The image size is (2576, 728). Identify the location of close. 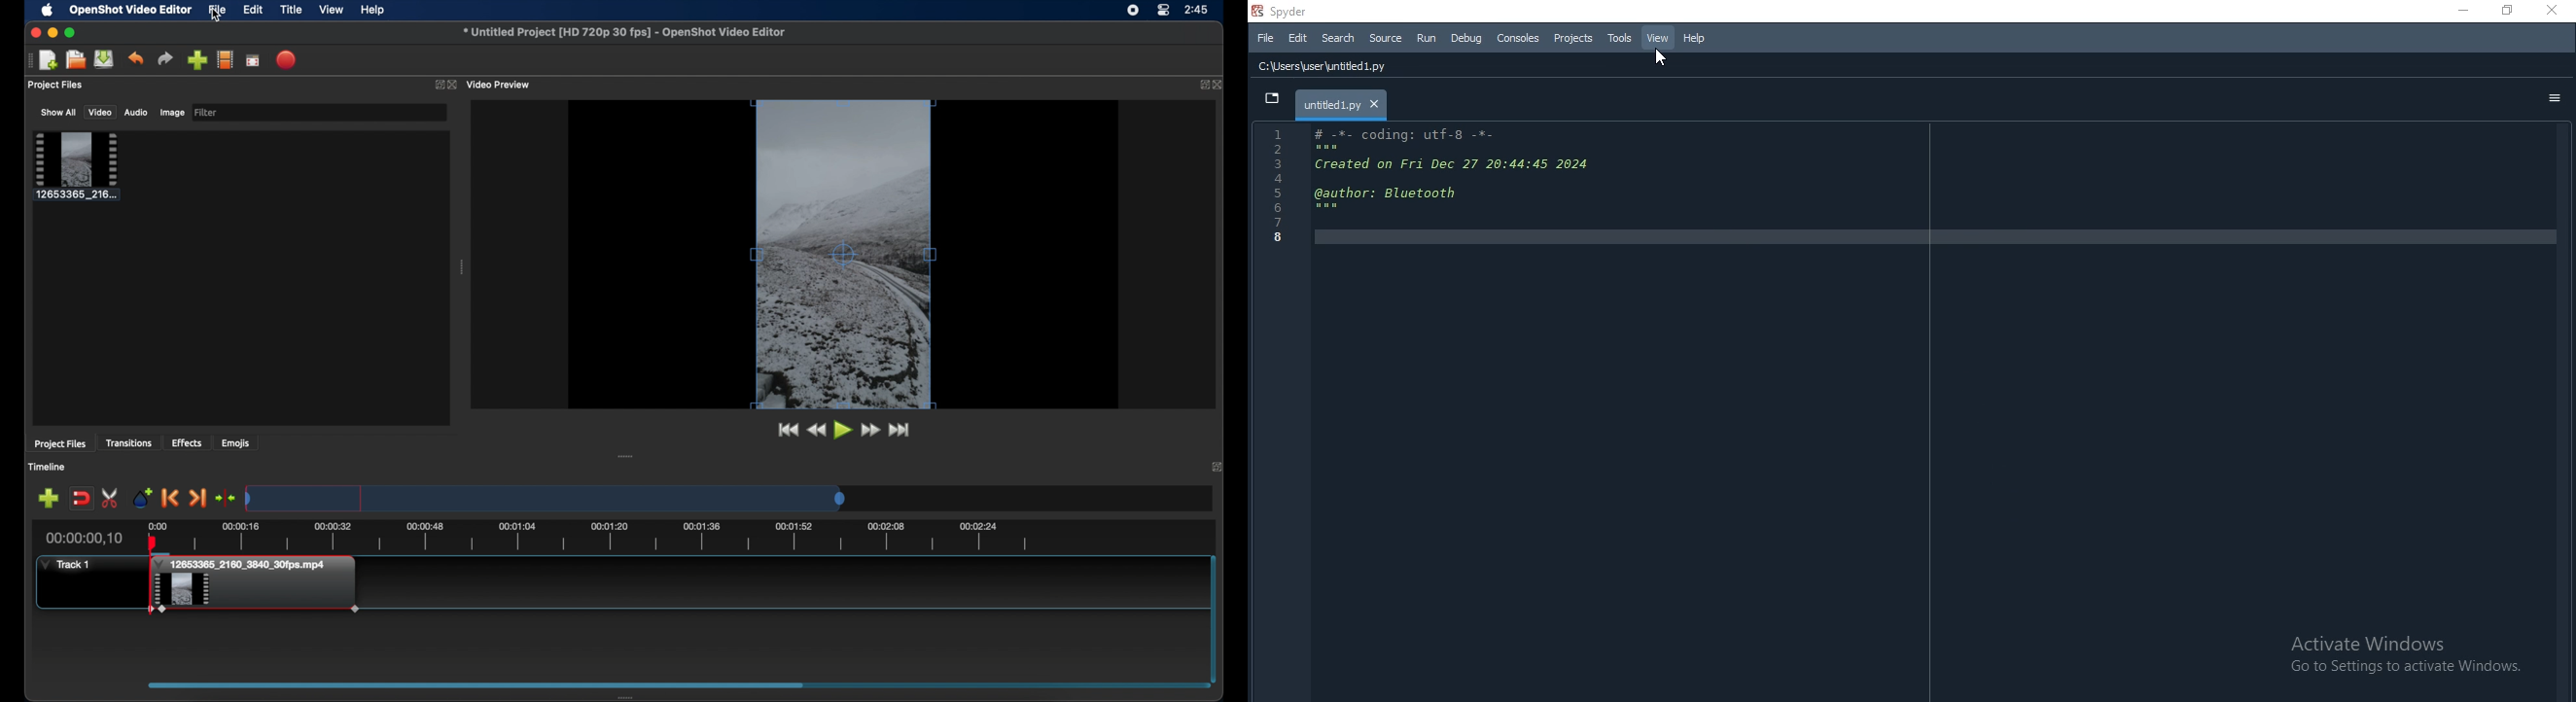
(1218, 467).